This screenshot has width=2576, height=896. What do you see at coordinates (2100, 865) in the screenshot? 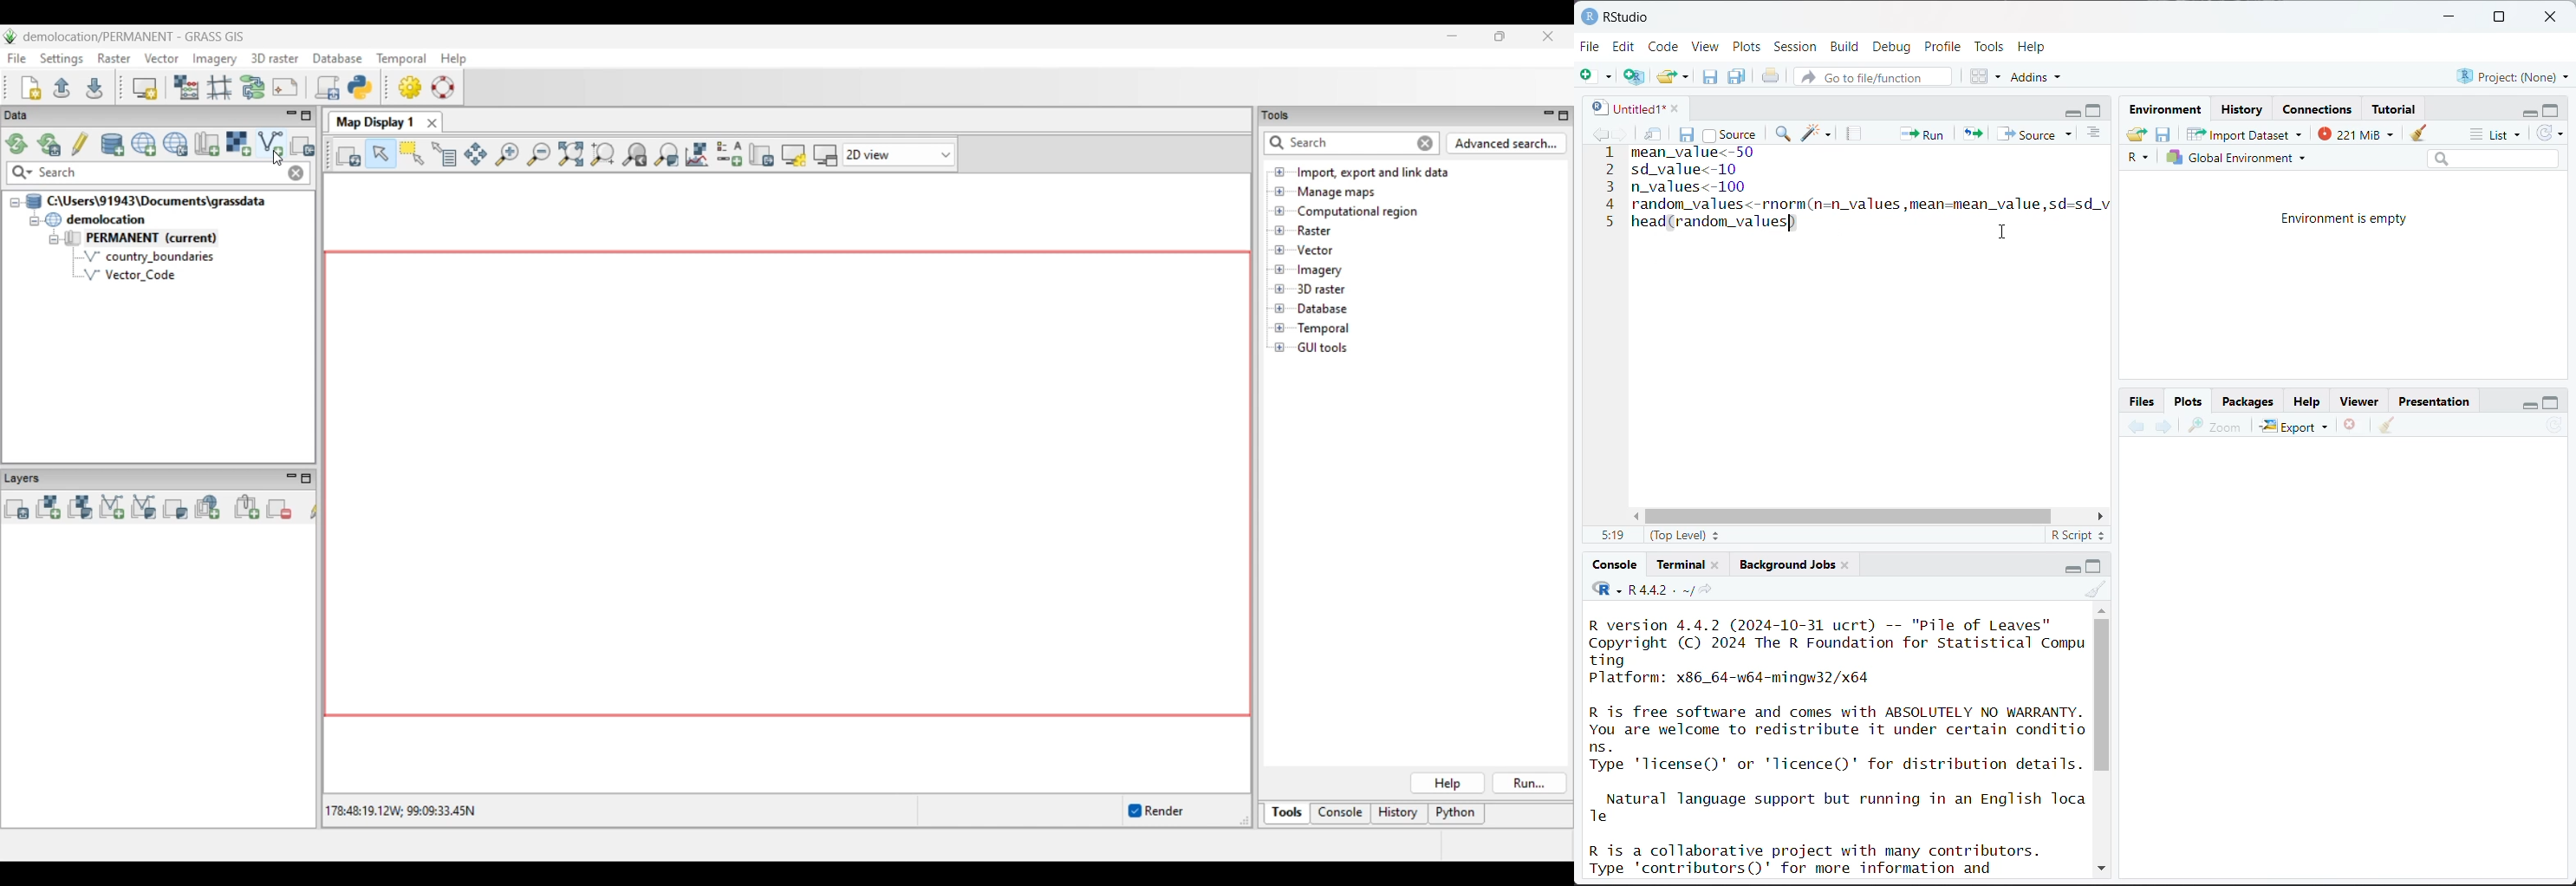
I see `down` at bounding box center [2100, 865].